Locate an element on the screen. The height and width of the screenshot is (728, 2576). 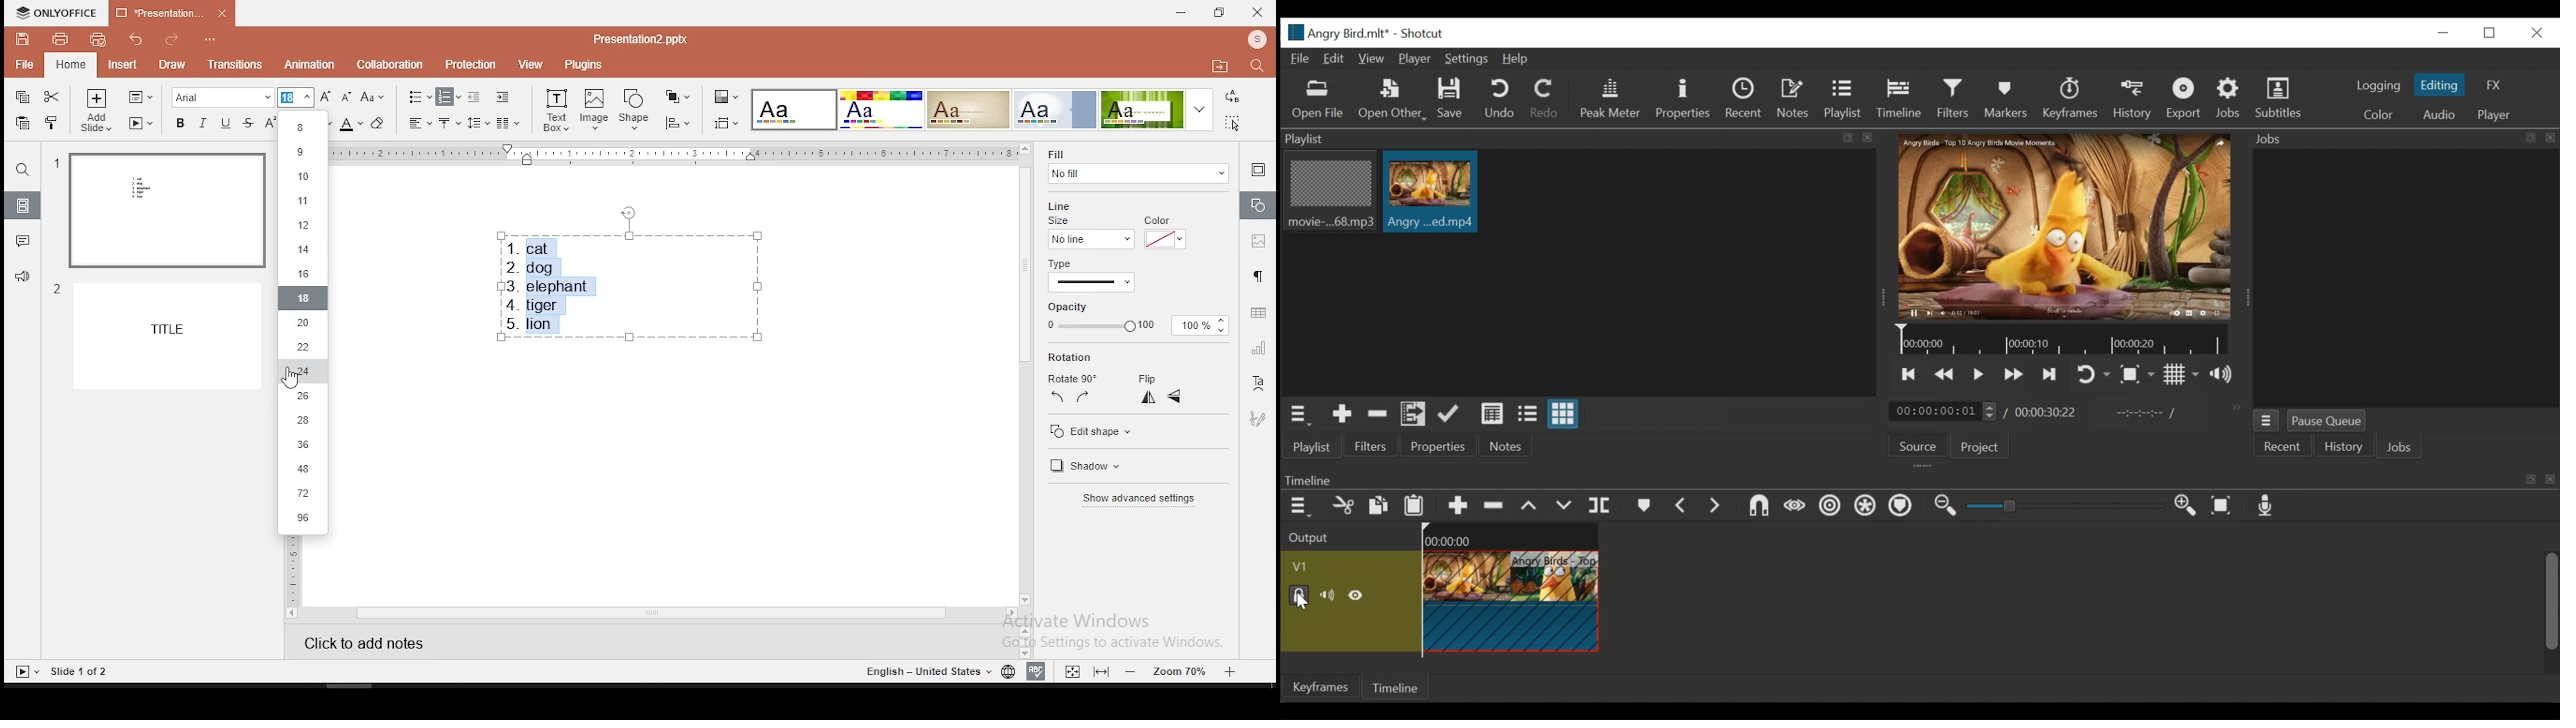
Subtitles is located at coordinates (2282, 101).